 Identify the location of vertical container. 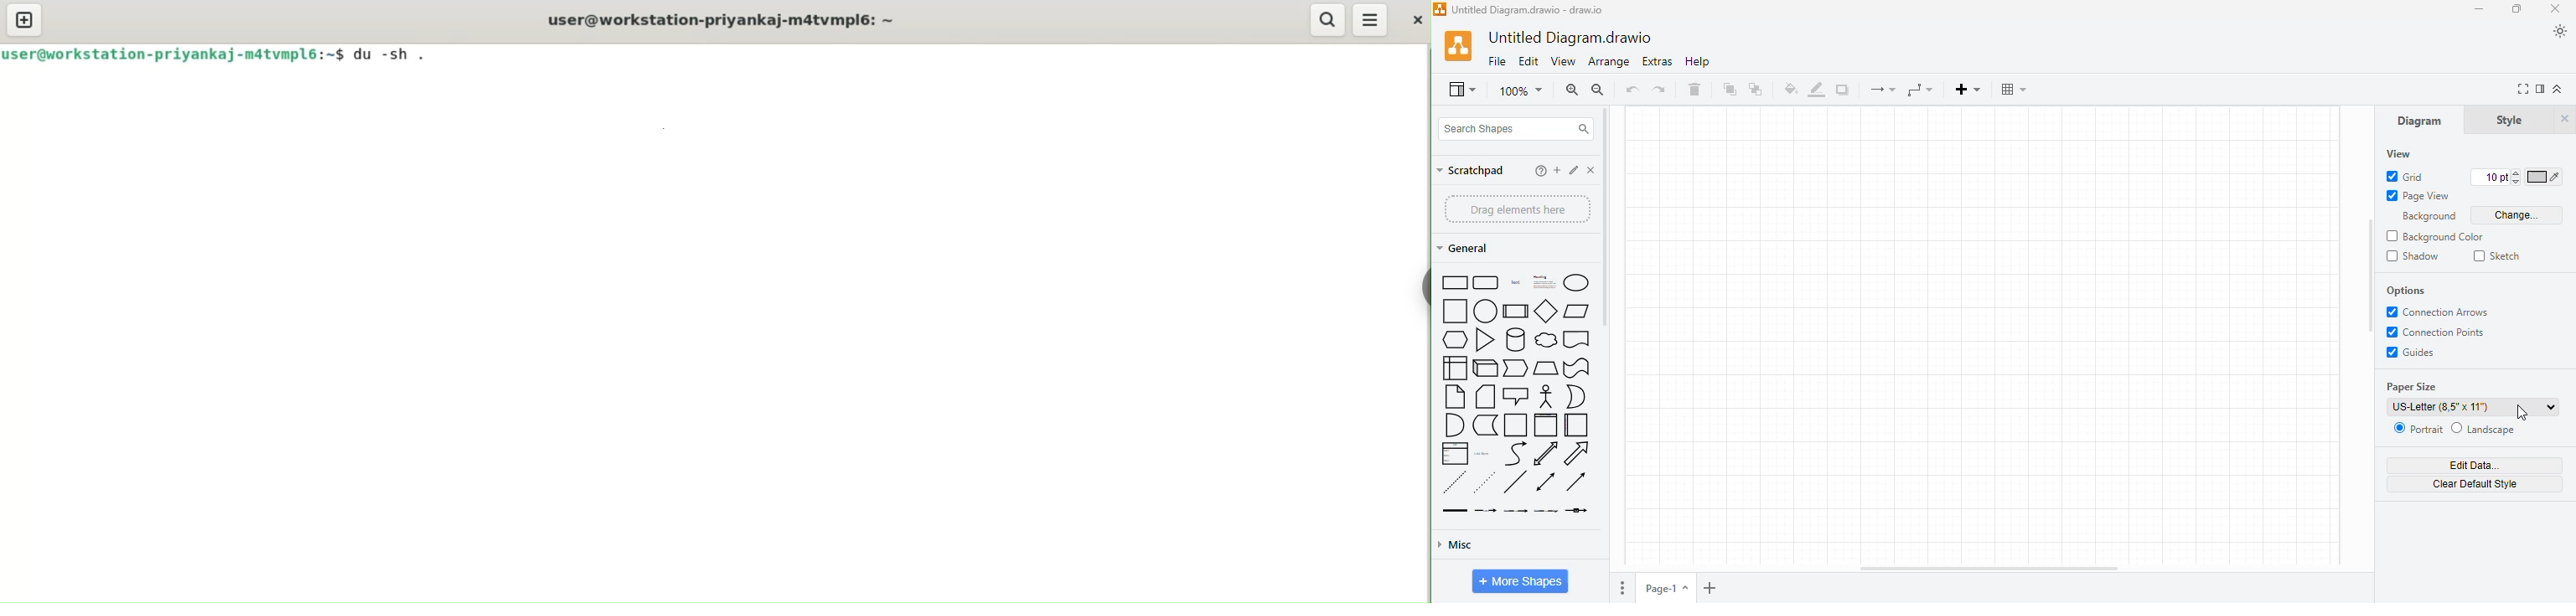
(1546, 425).